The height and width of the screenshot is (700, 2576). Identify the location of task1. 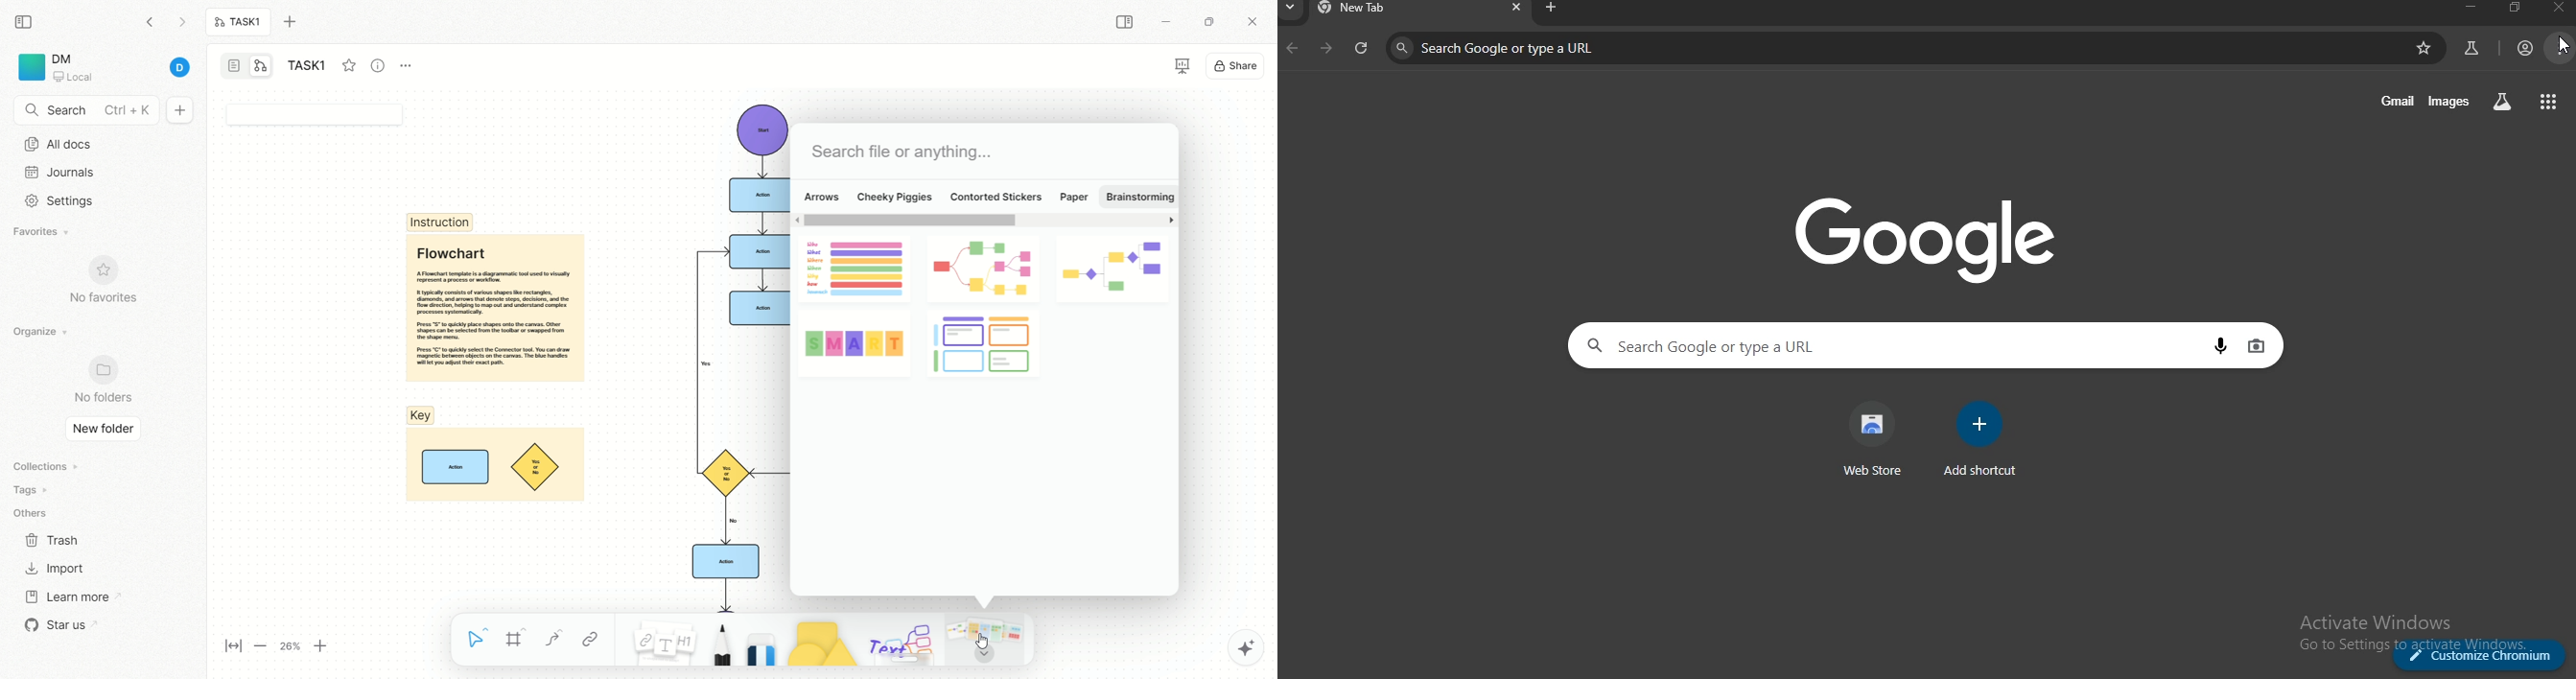
(239, 23).